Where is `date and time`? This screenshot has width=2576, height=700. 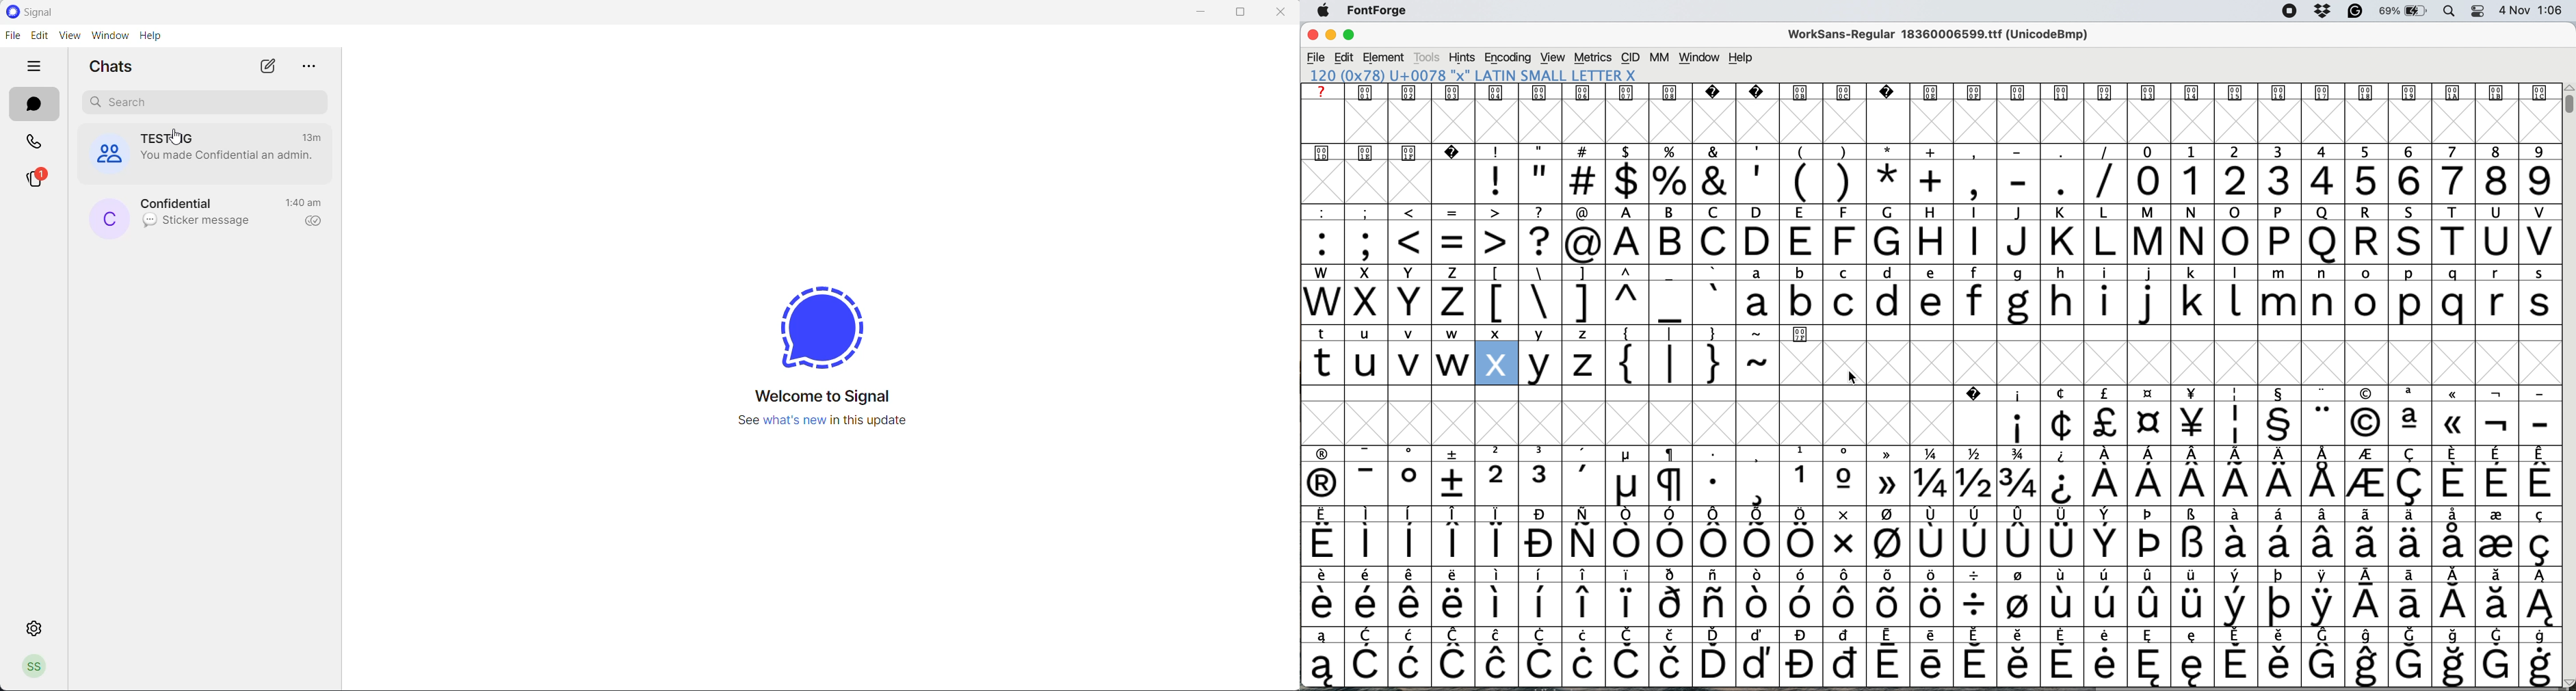
date and time is located at coordinates (2533, 10).